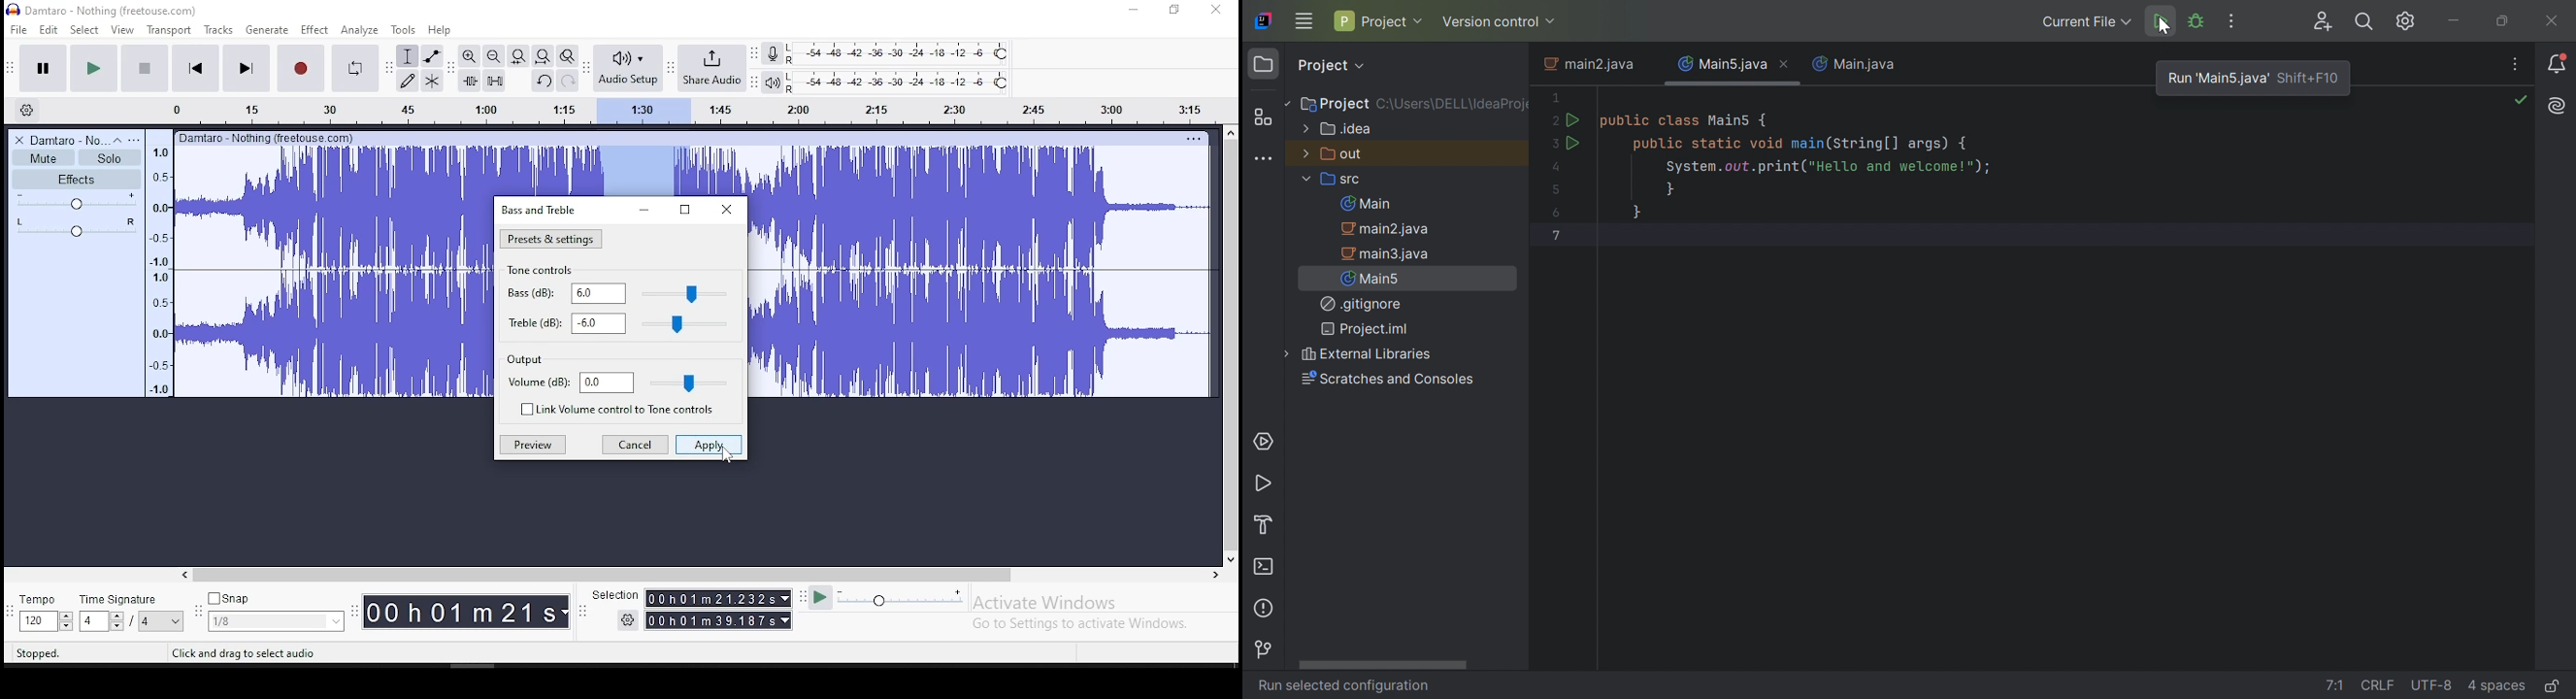 This screenshot has width=2576, height=700. Describe the element at coordinates (2167, 28) in the screenshot. I see `cursor` at that location.